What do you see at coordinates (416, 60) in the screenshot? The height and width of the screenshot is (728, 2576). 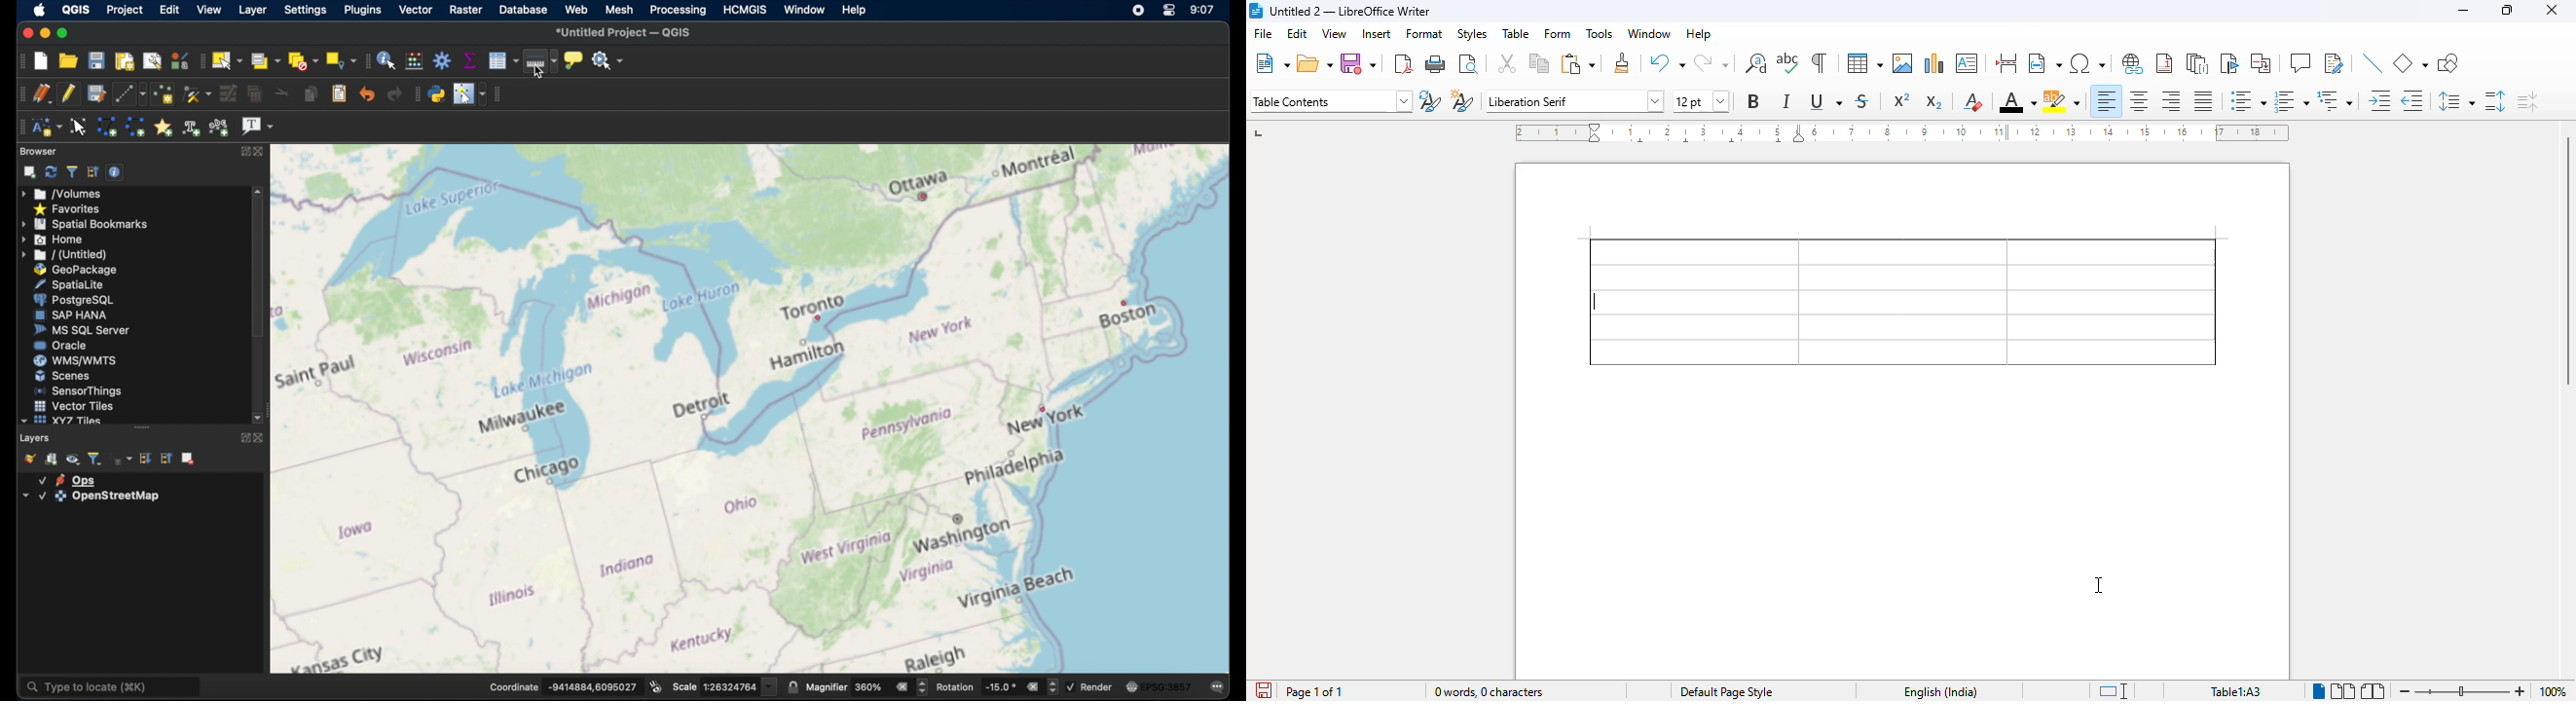 I see `open field calculator` at bounding box center [416, 60].